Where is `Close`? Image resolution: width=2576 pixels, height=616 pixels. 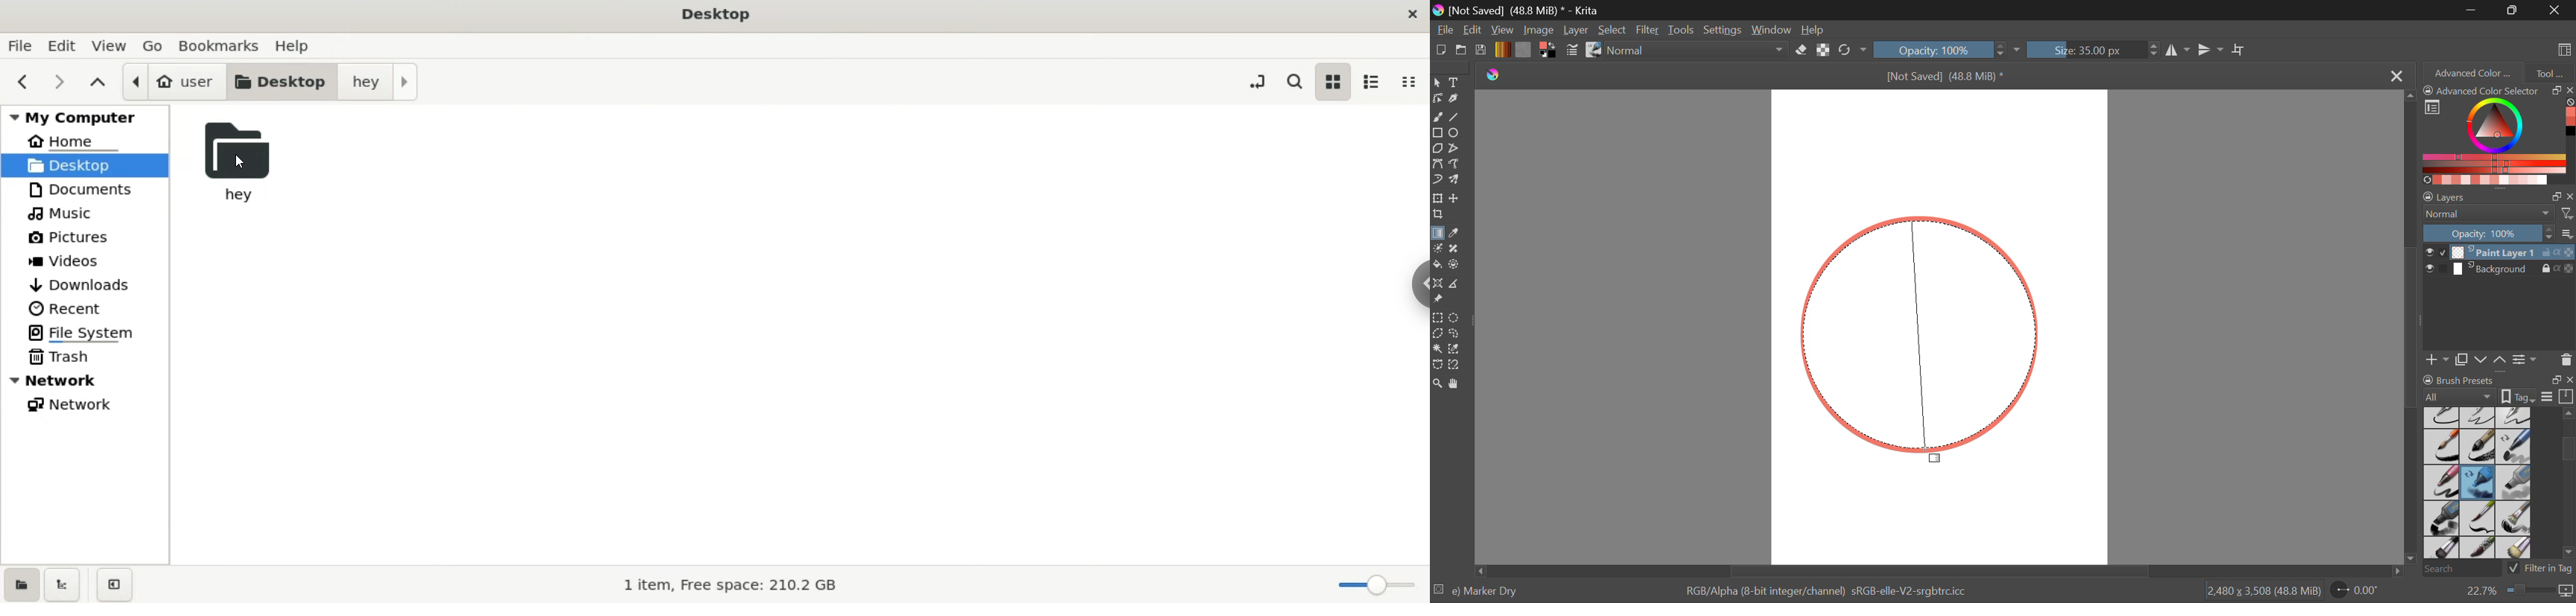
Close is located at coordinates (2556, 10).